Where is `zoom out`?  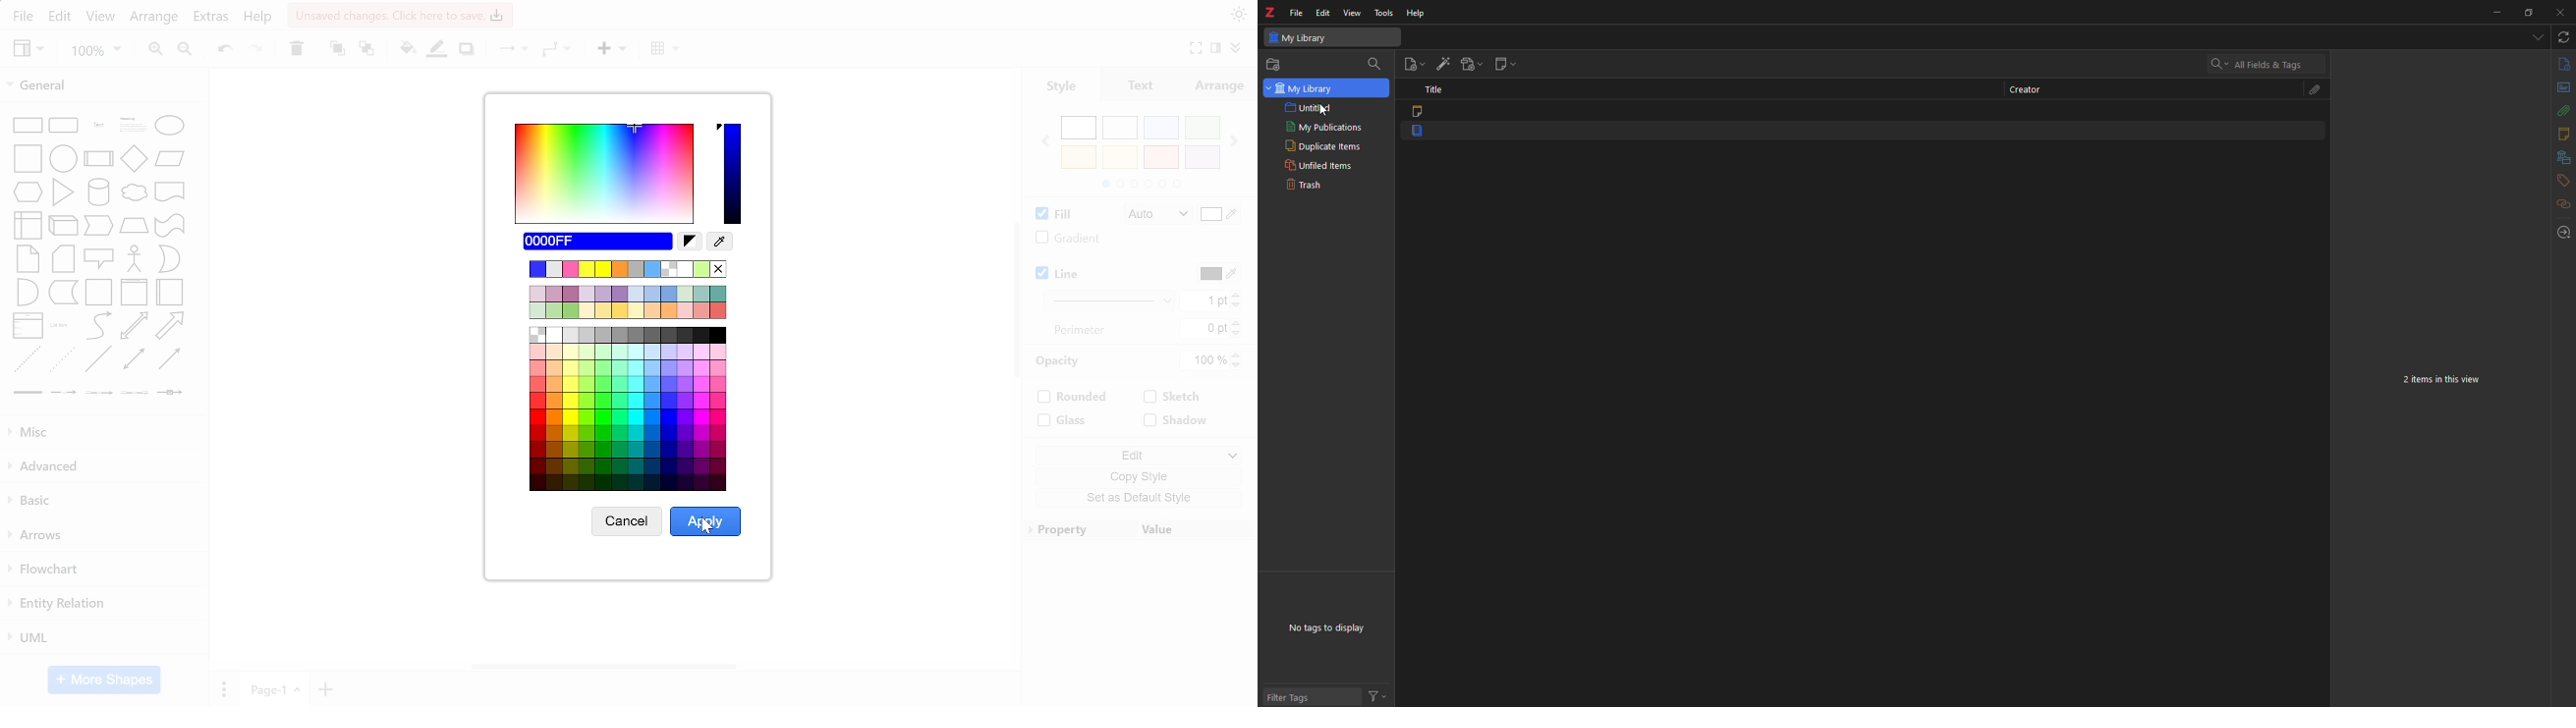 zoom out is located at coordinates (187, 52).